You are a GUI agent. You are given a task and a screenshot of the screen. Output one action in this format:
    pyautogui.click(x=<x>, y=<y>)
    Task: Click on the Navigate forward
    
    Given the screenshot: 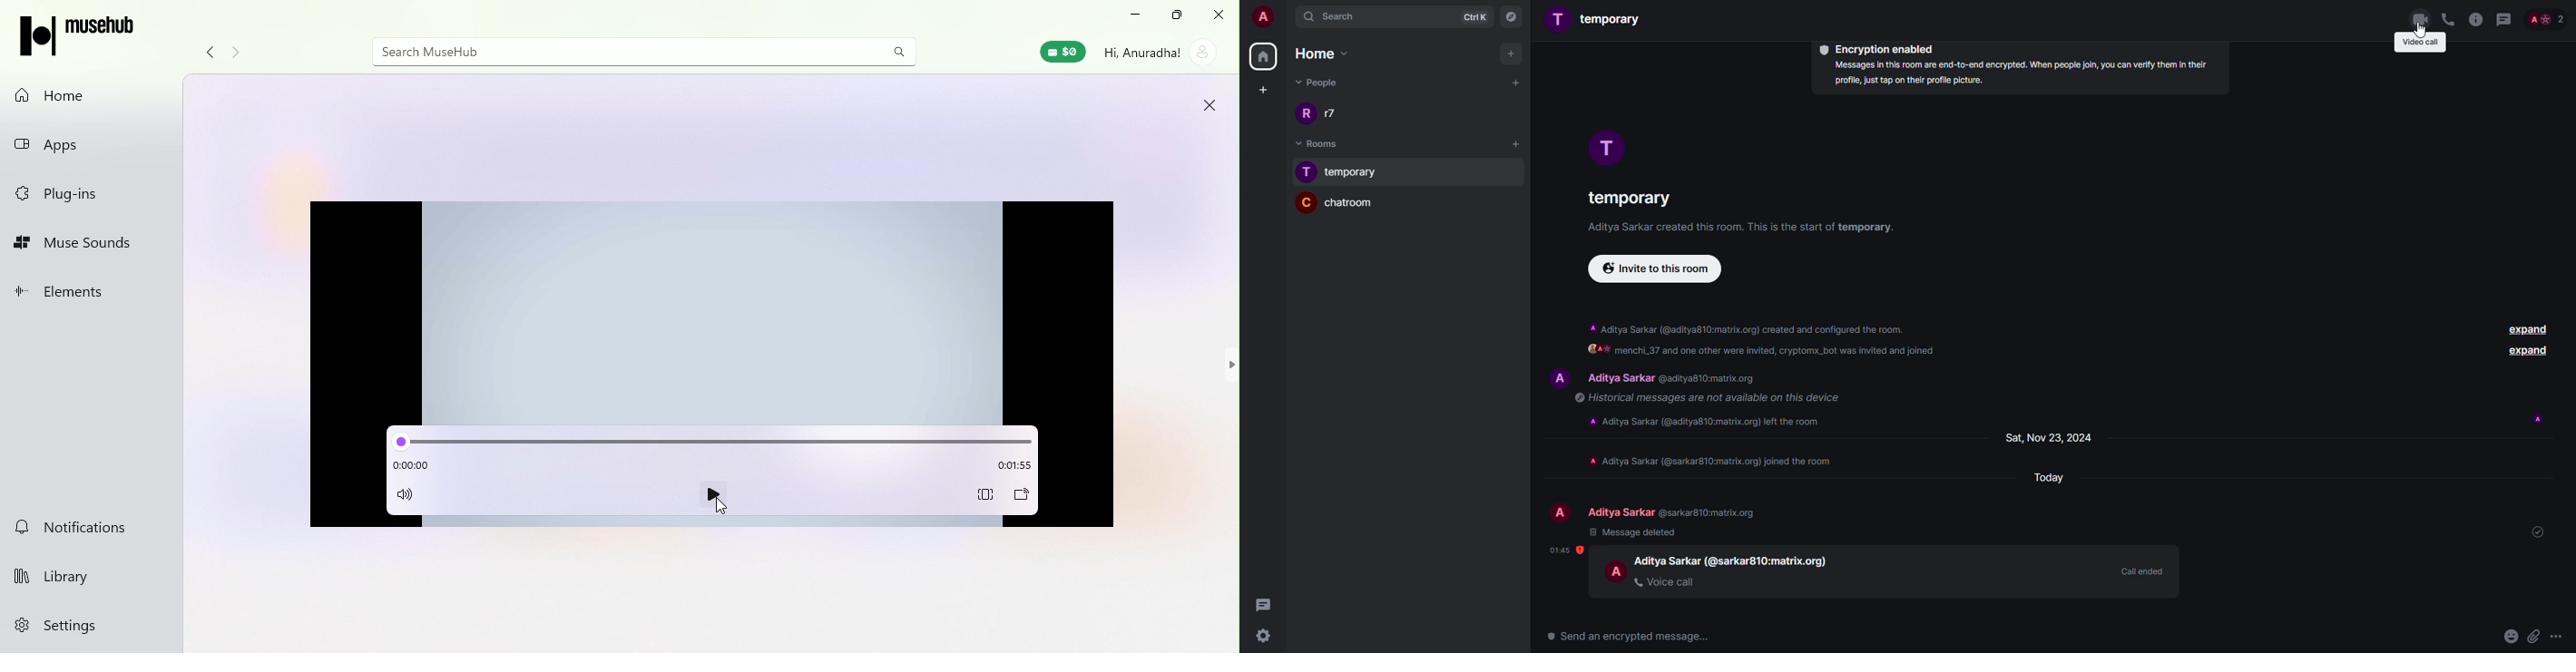 What is the action you would take?
    pyautogui.click(x=238, y=53)
    